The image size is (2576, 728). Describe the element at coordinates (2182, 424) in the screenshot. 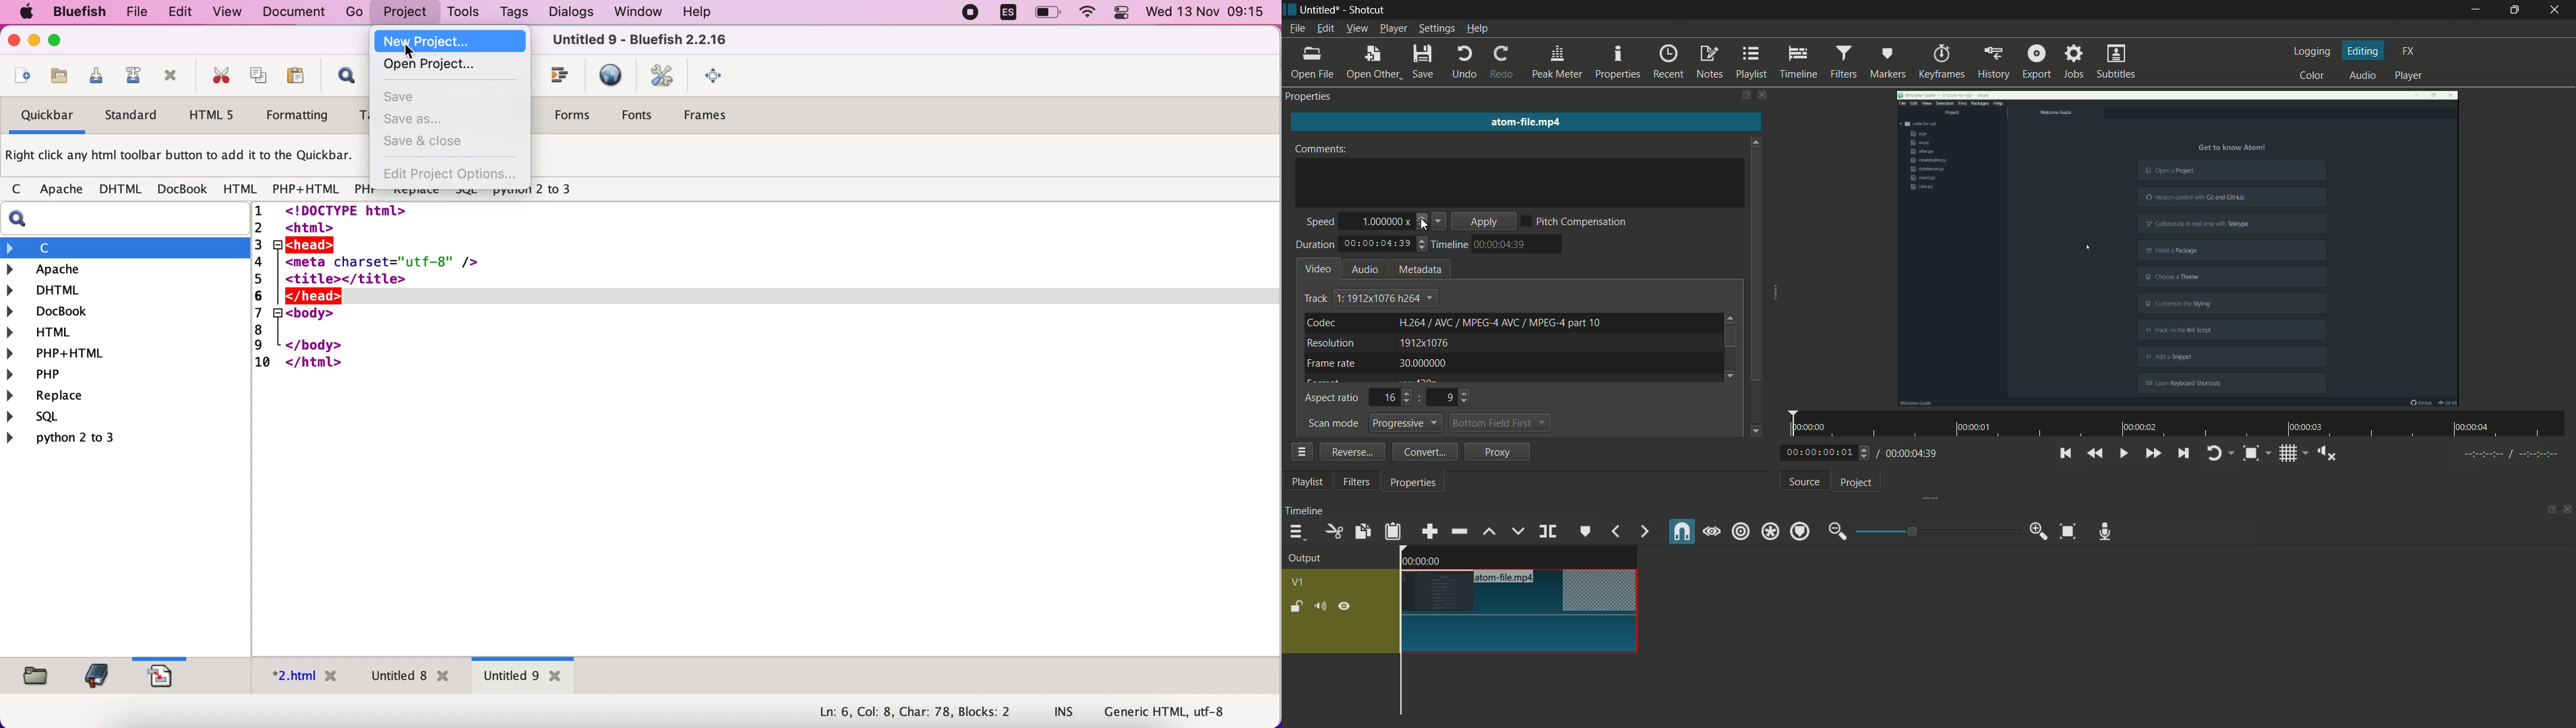

I see `time` at that location.